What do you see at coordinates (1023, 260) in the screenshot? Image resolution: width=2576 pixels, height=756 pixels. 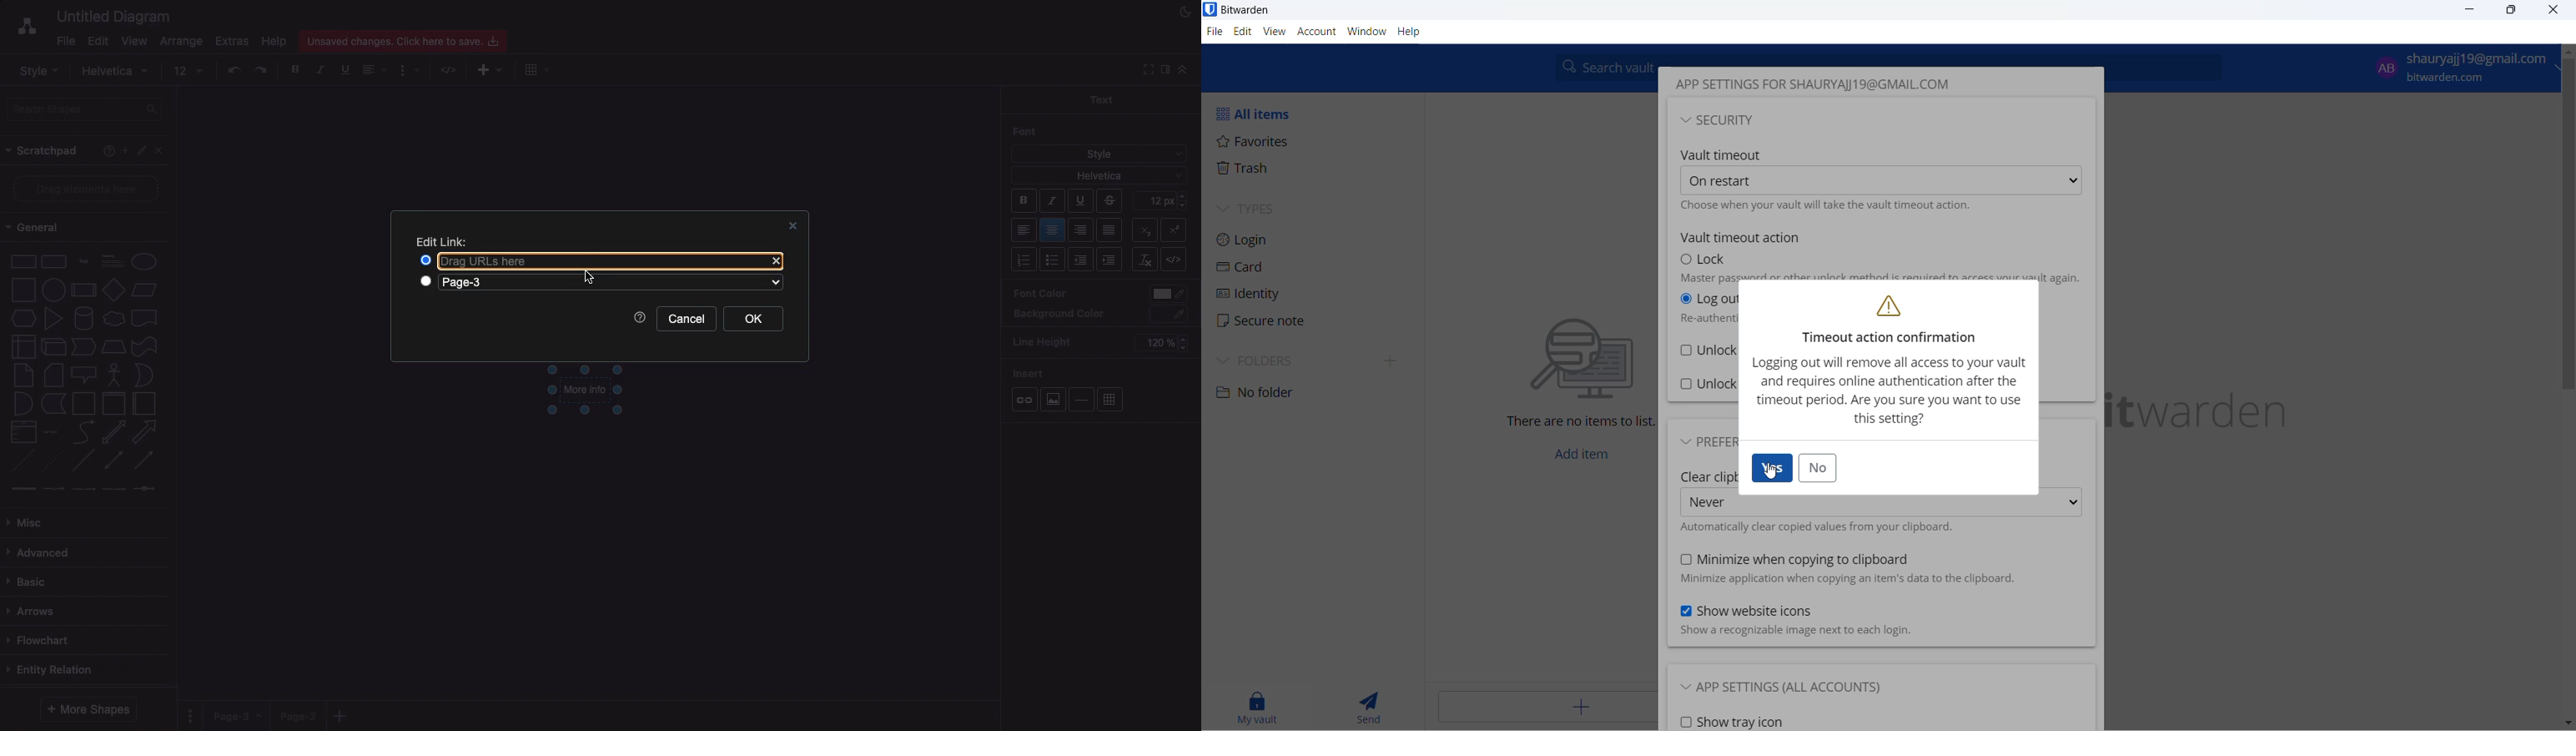 I see `List` at bounding box center [1023, 260].